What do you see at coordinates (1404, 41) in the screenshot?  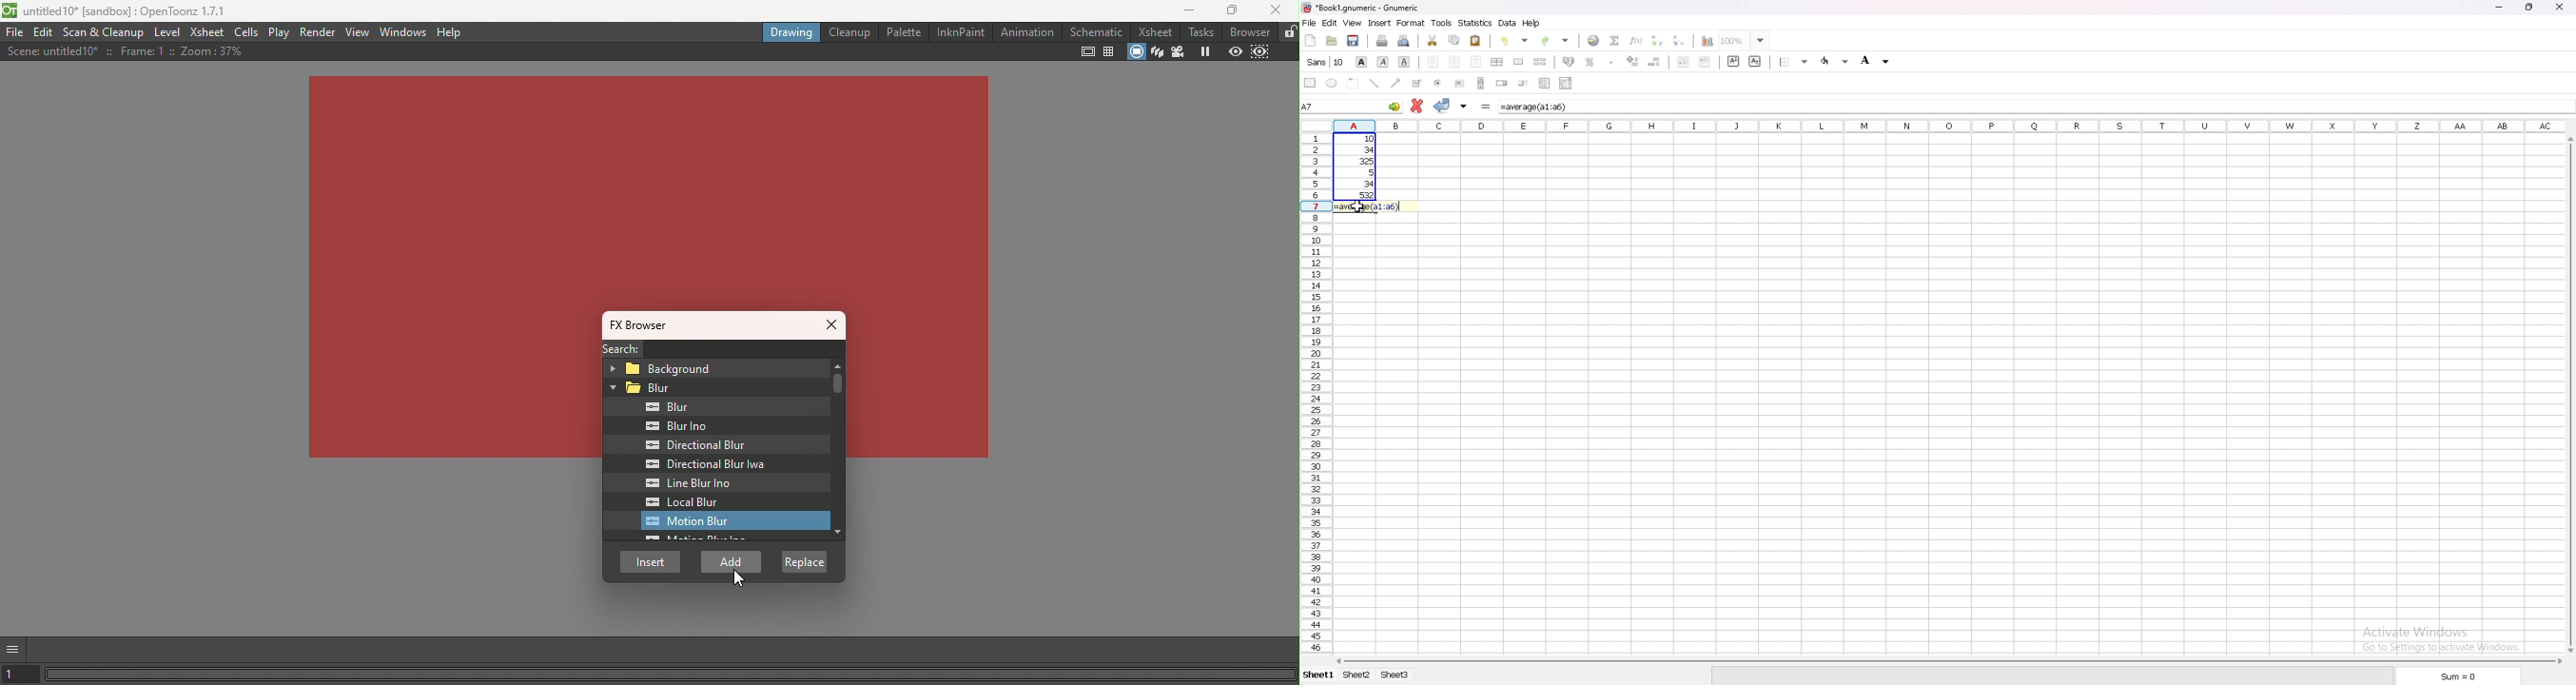 I see `print preview` at bounding box center [1404, 41].